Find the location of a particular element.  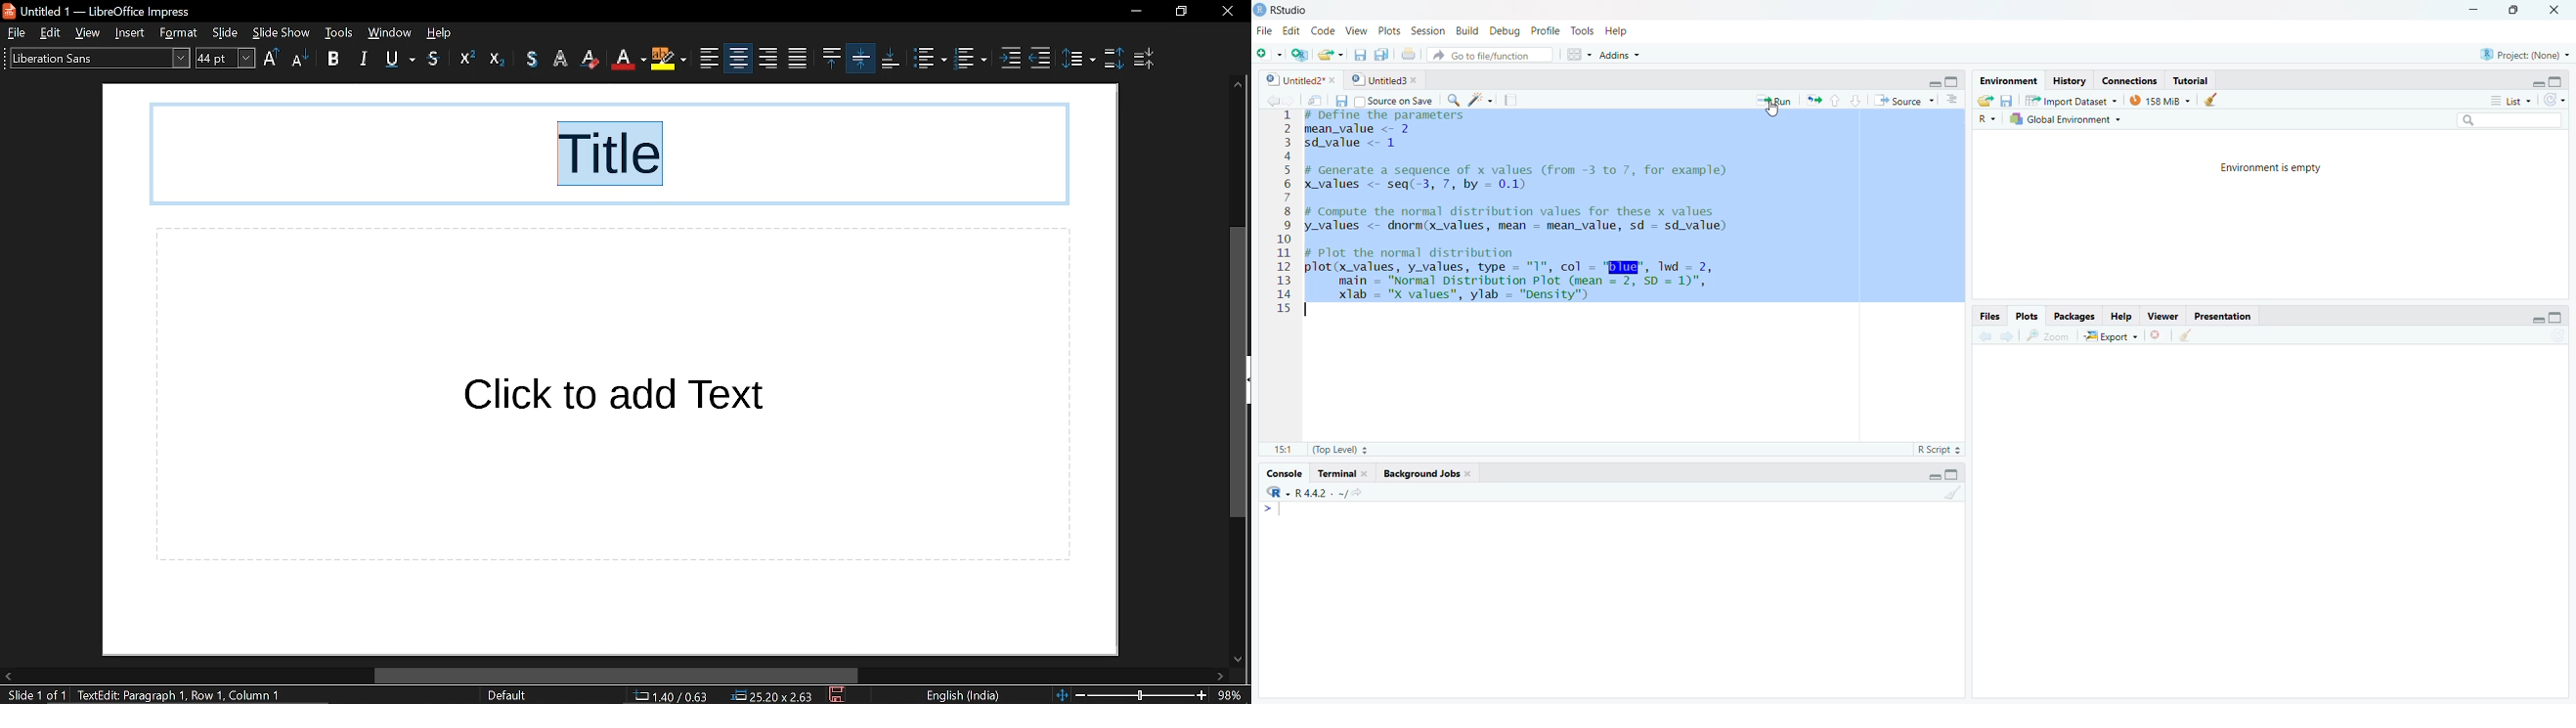

File is located at coordinates (1263, 30).